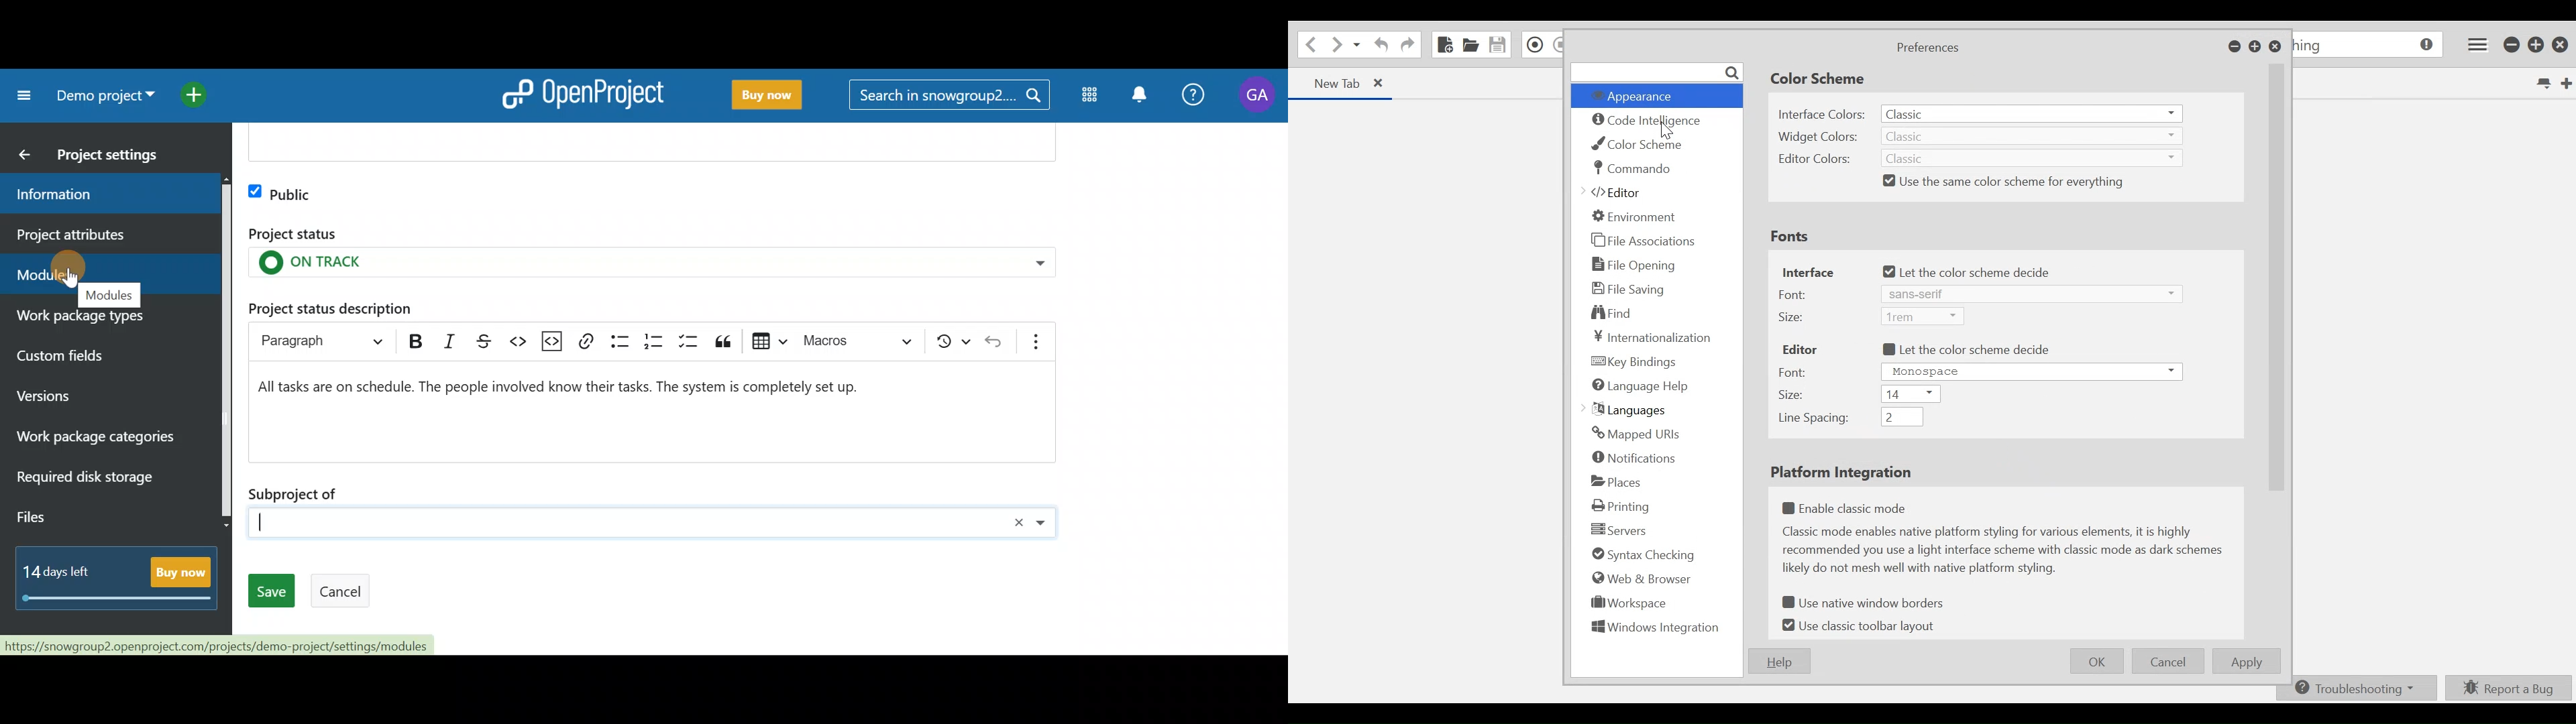  I want to click on List of tabs, so click(2542, 84).